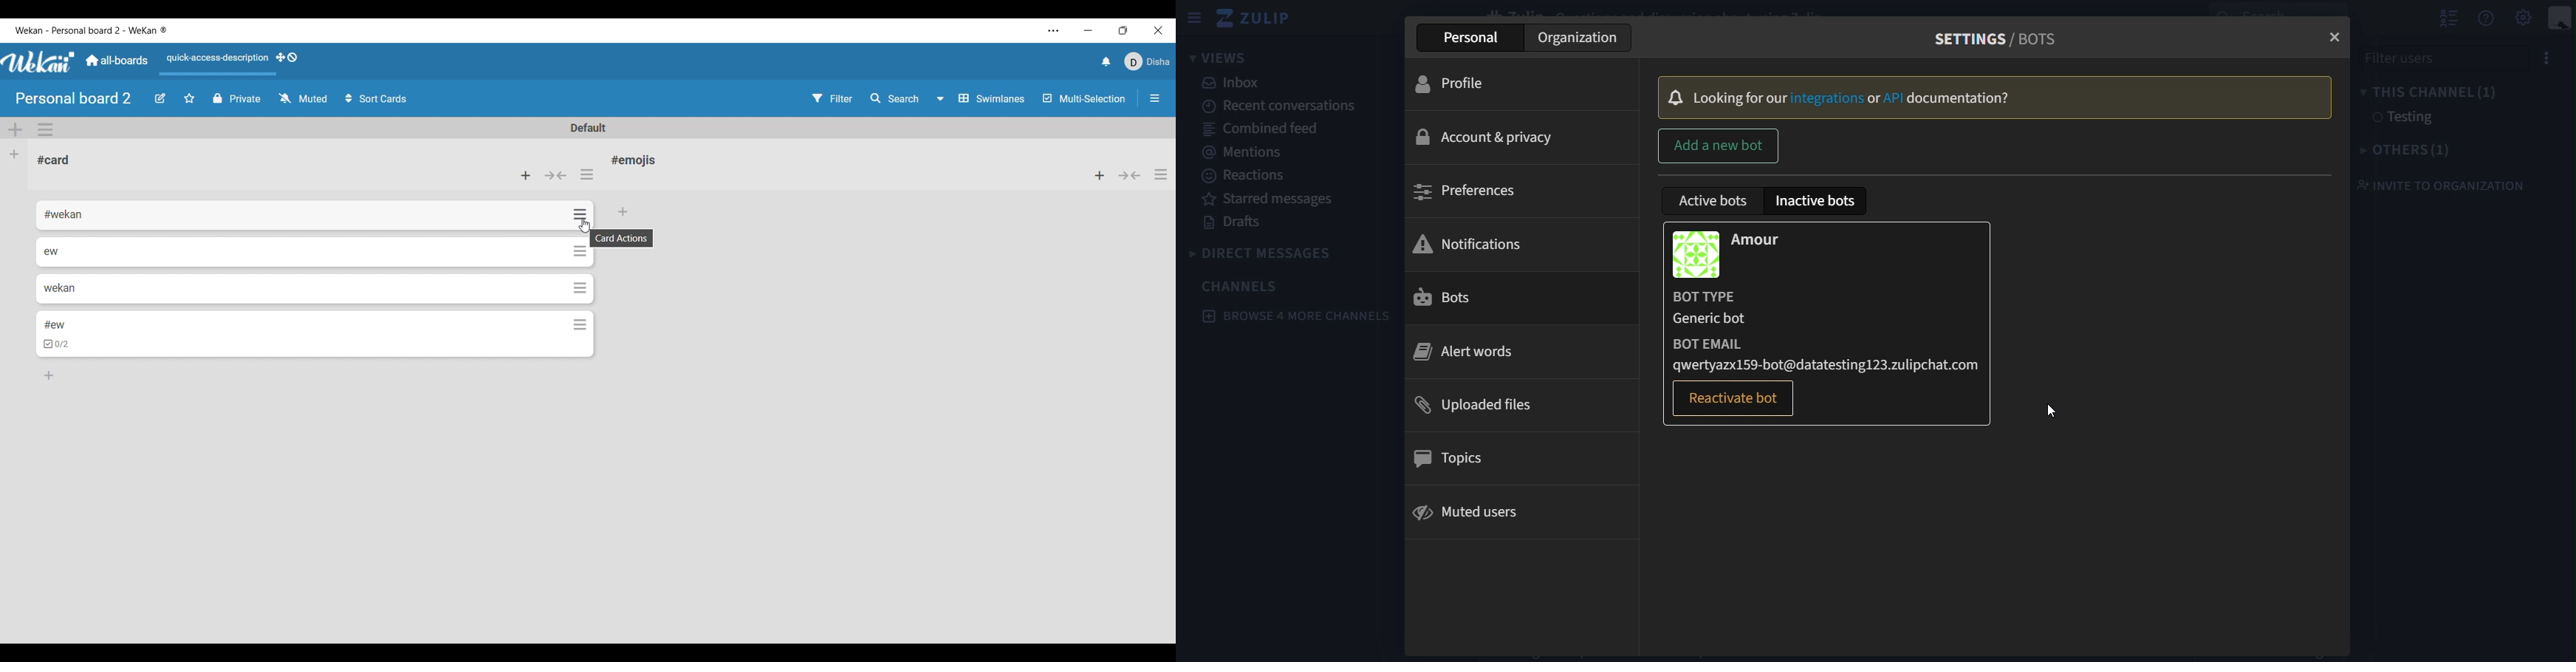 The width and height of the screenshot is (2576, 672). I want to click on Add card to top of list, so click(526, 175).